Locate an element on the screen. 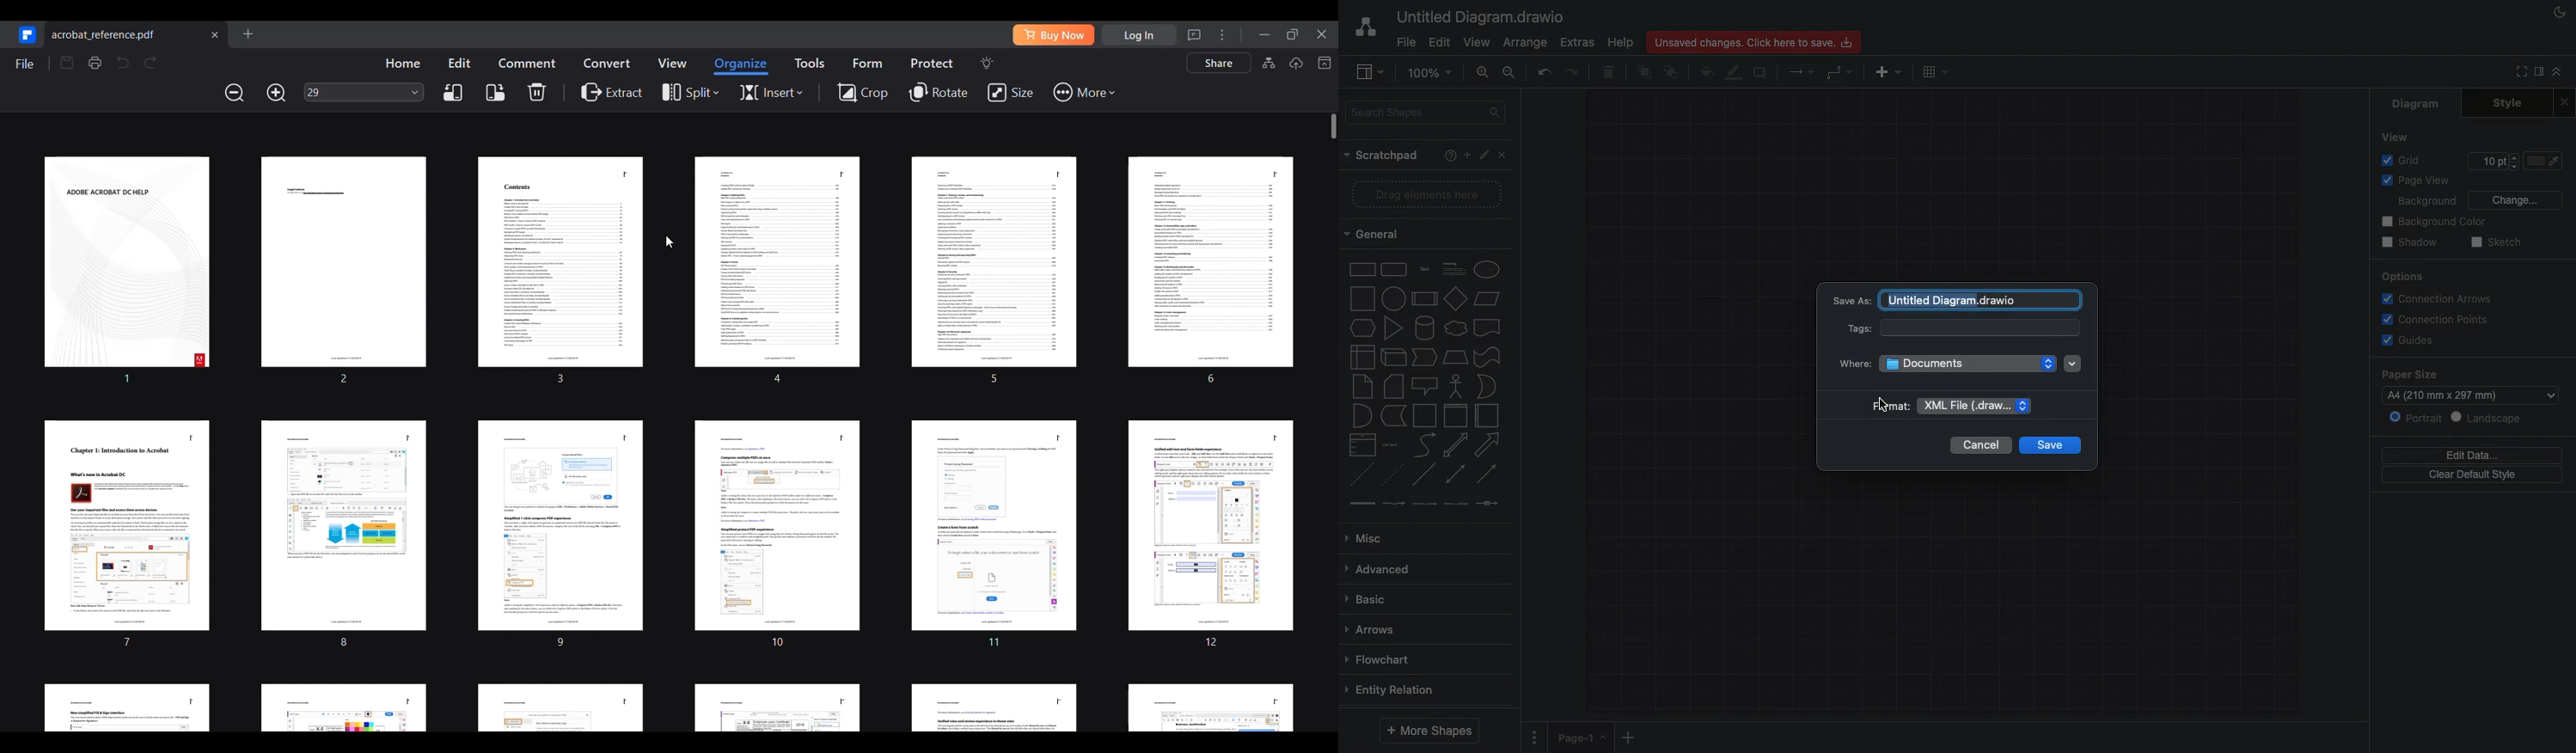  Insert is located at coordinates (1887, 73).